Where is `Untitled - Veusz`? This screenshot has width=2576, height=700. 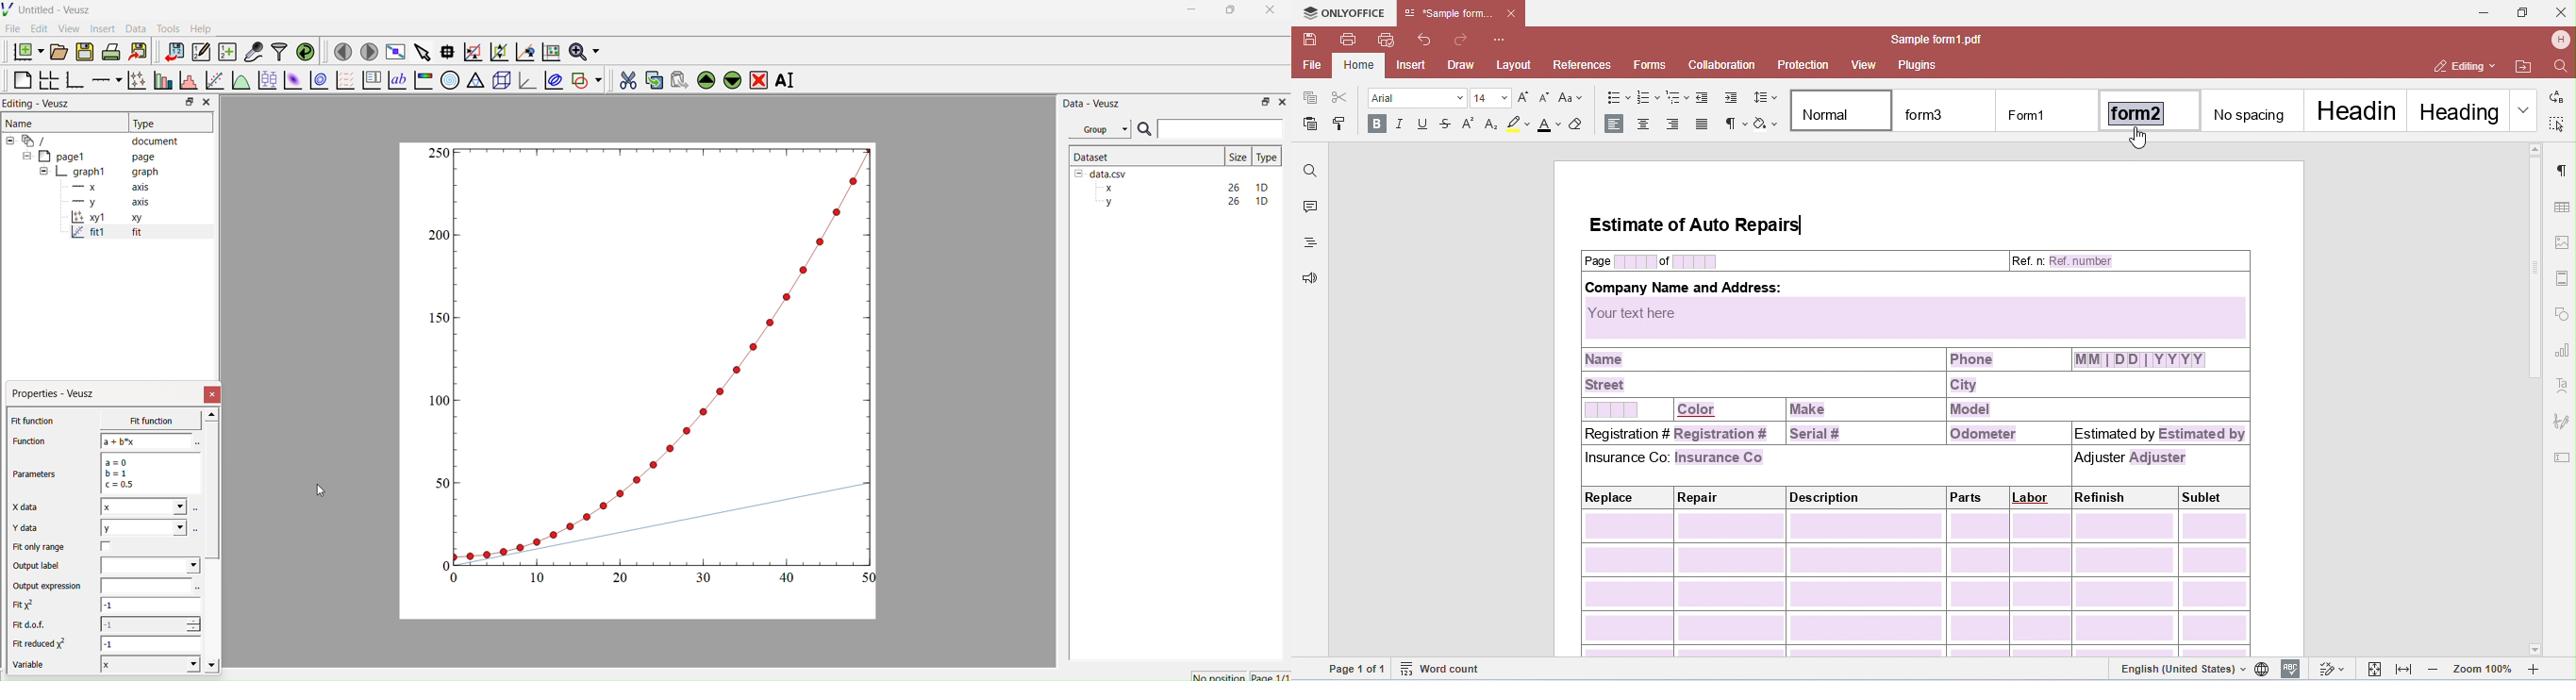 Untitled - Veusz is located at coordinates (49, 9).